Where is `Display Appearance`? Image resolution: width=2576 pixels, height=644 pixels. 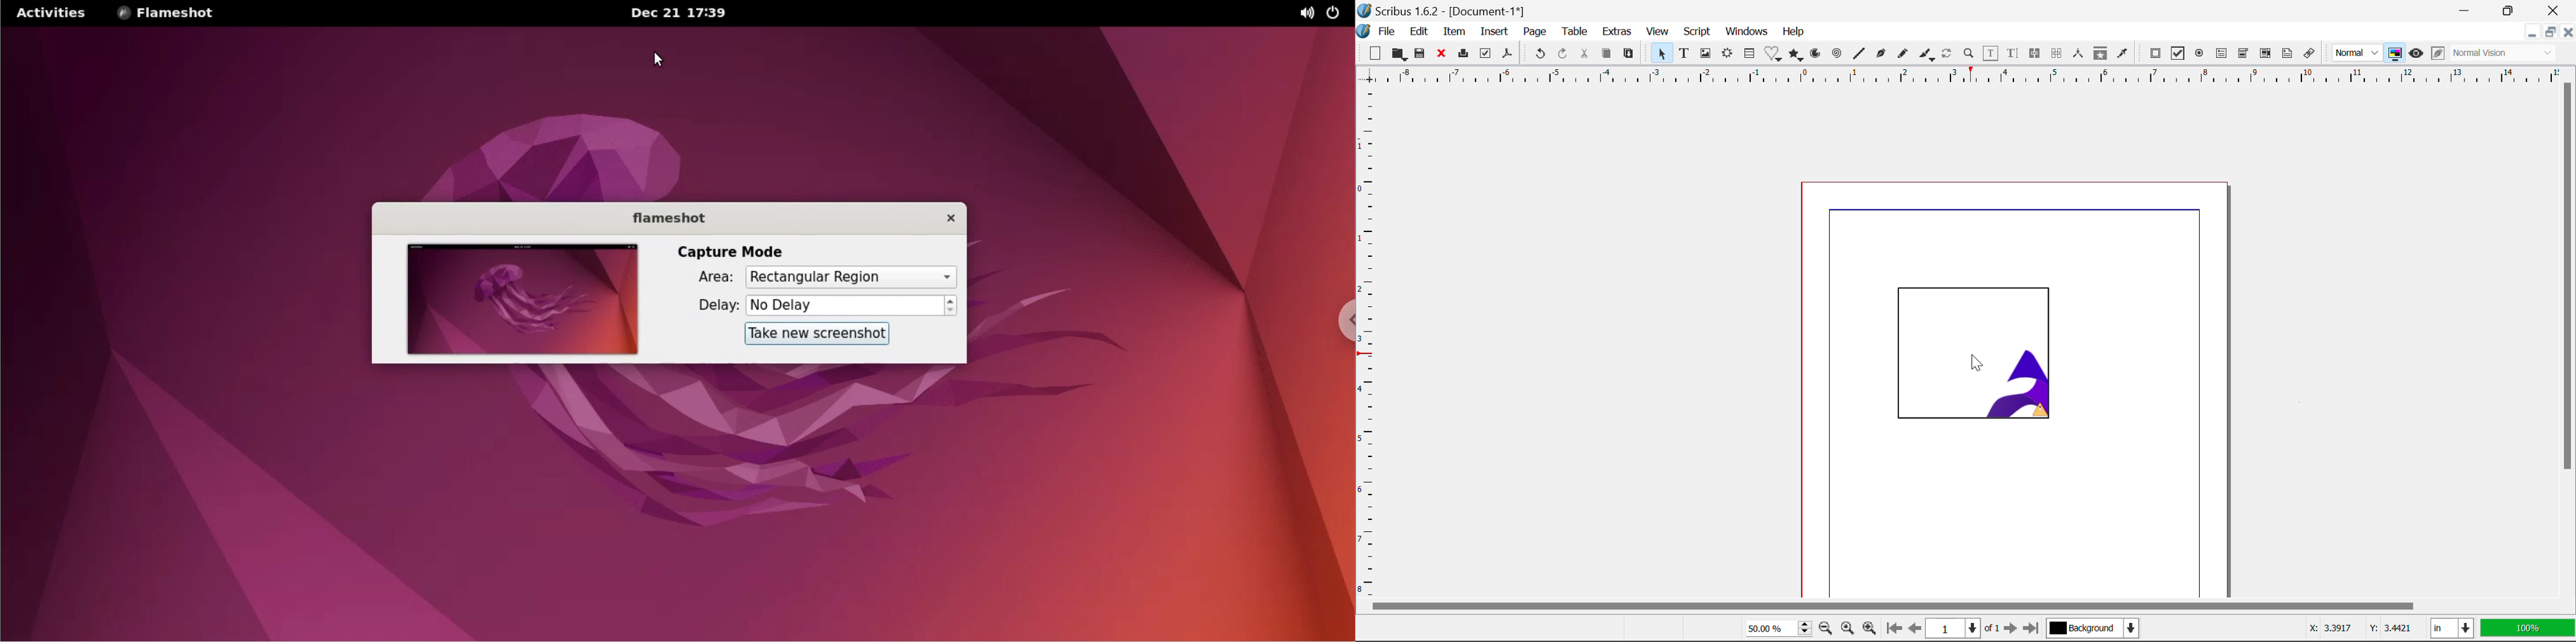 Display Appearance is located at coordinates (2508, 53).